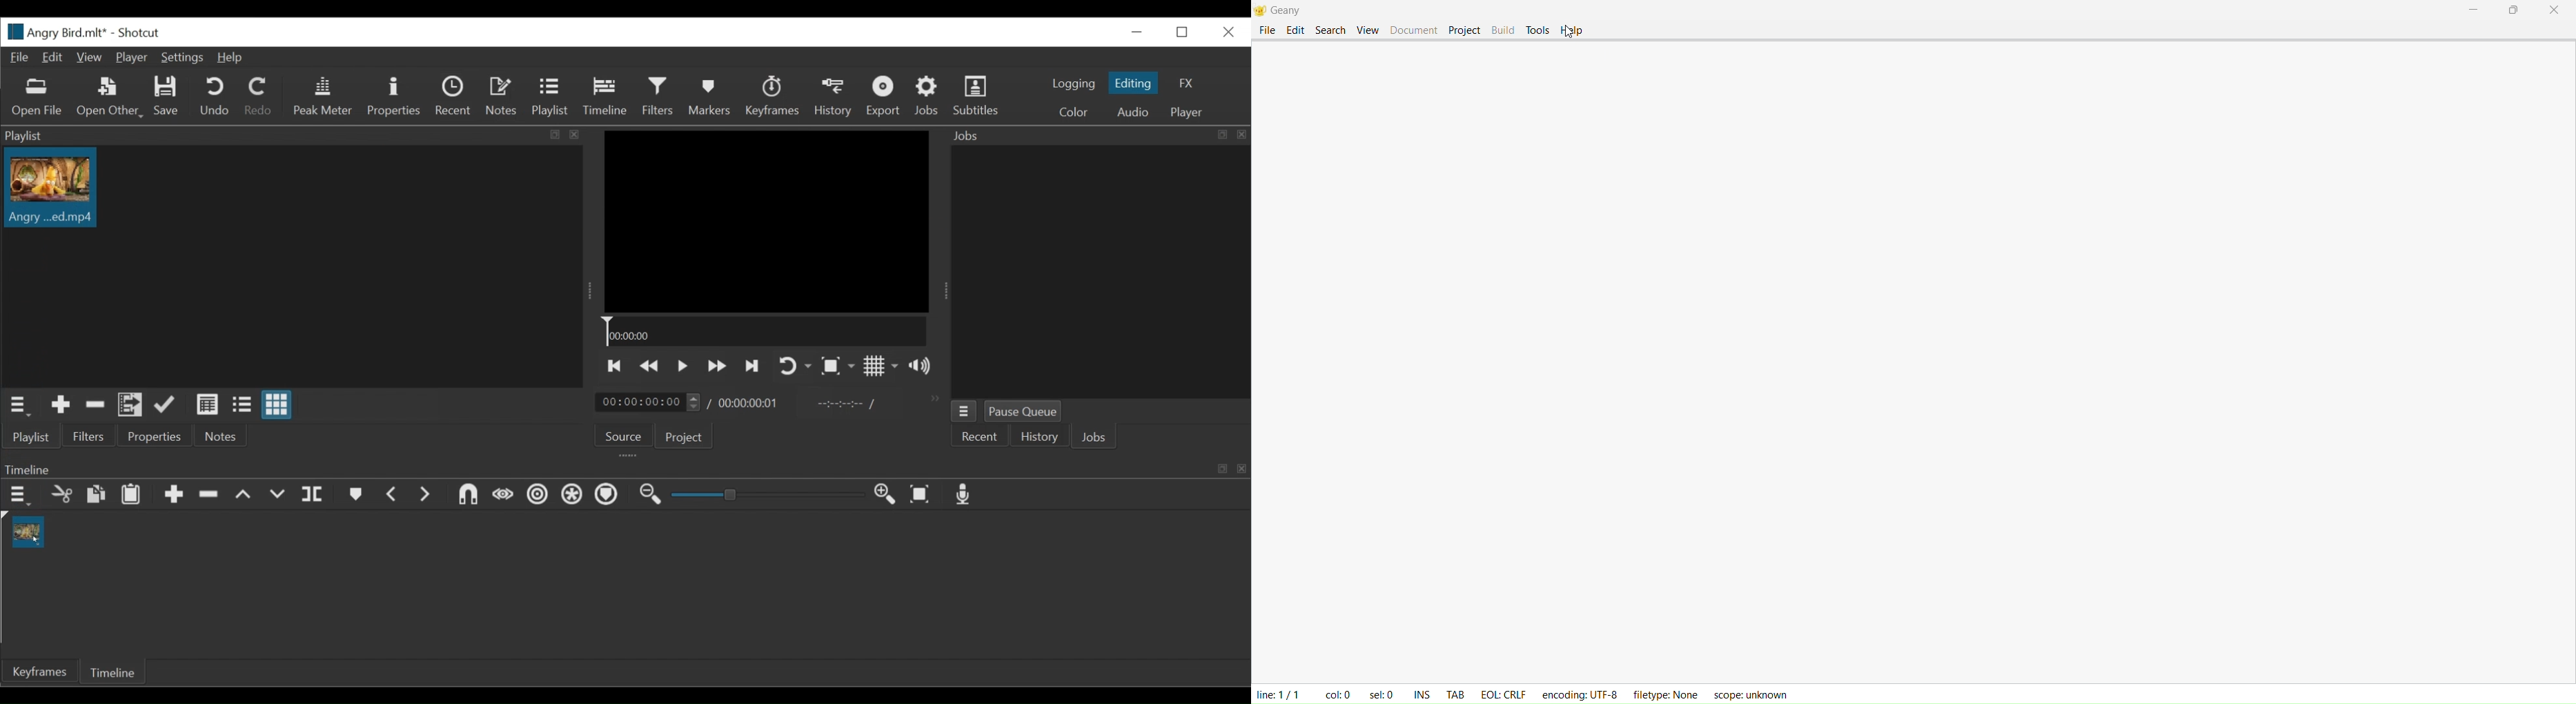  I want to click on Add the Source to the playlist, so click(61, 404).